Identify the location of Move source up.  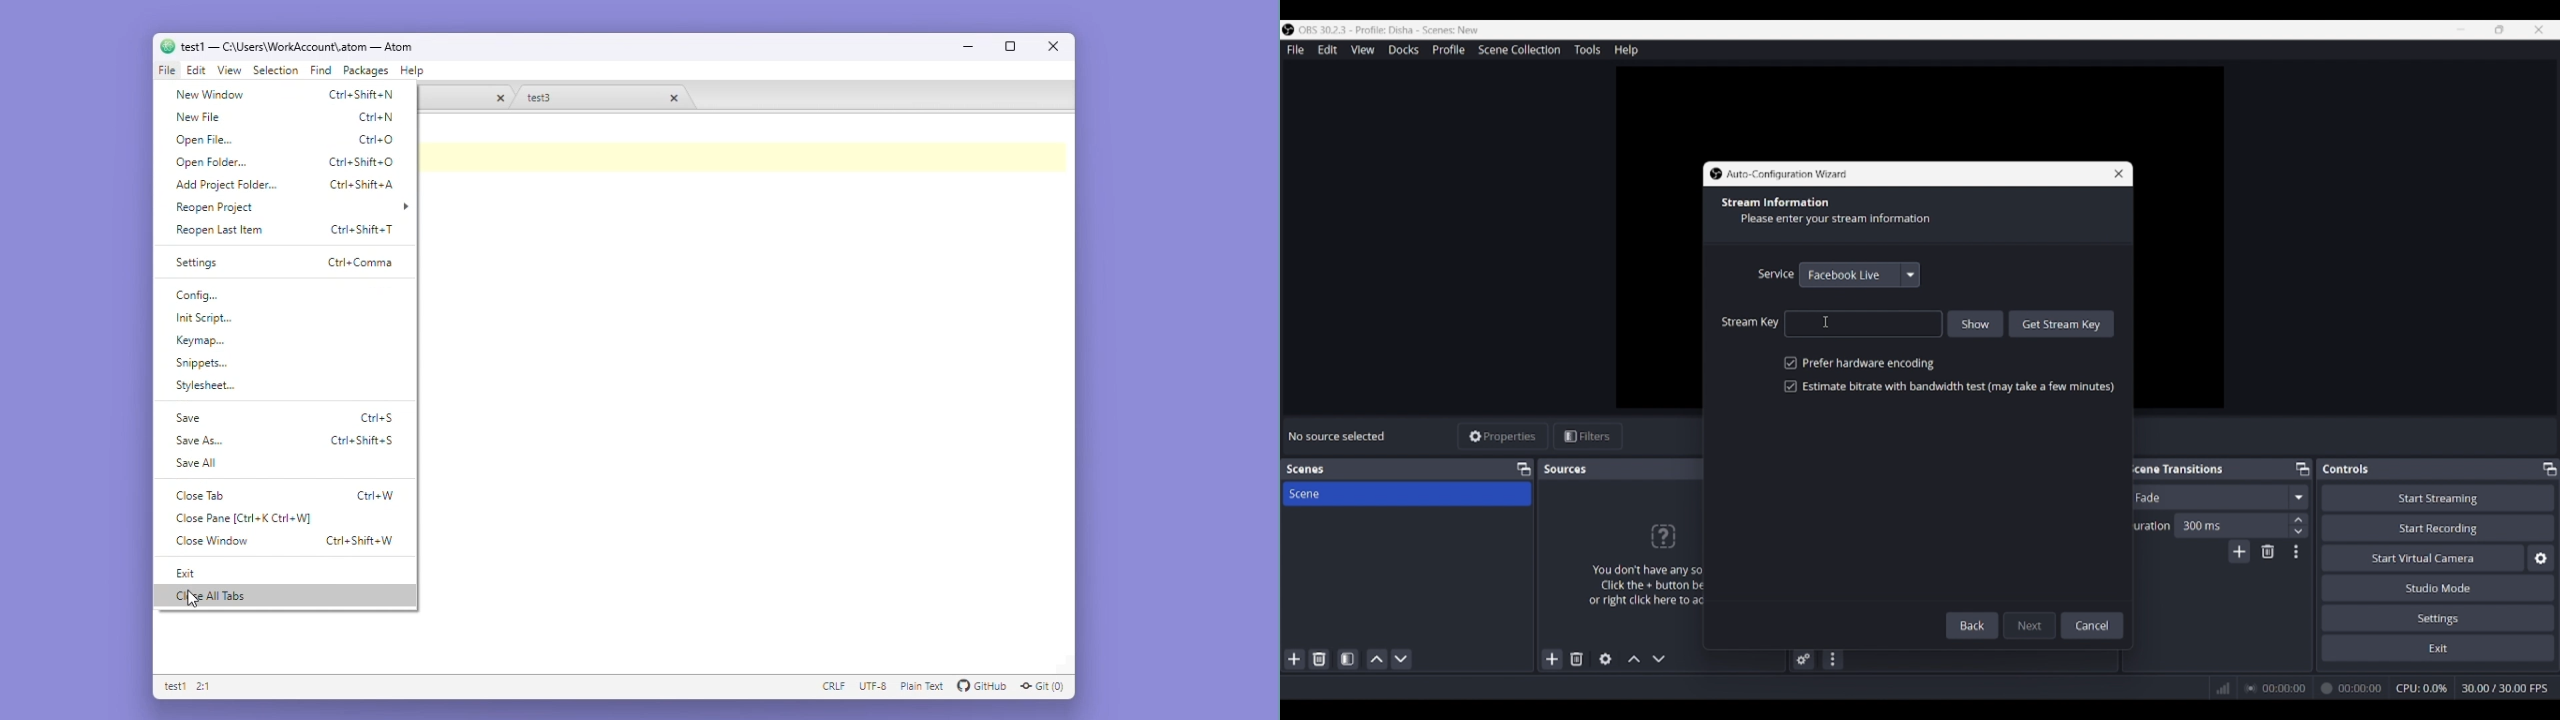
(1634, 659).